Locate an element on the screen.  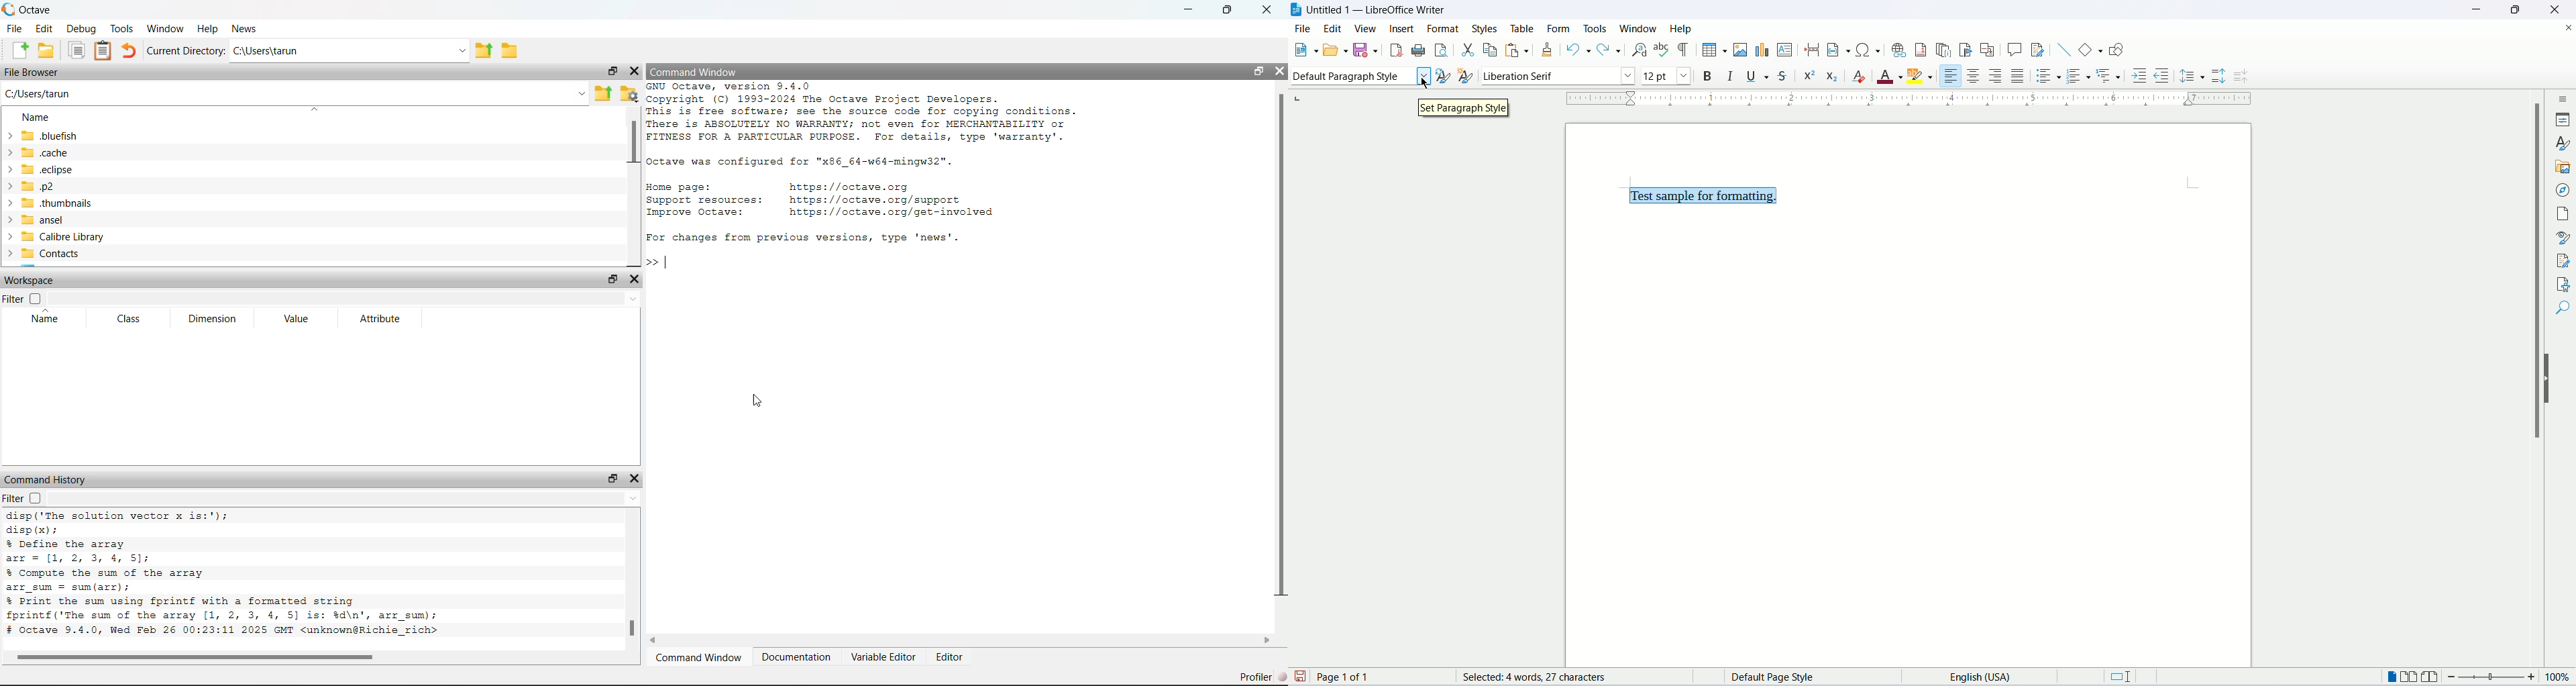
New line is located at coordinates (651, 262).